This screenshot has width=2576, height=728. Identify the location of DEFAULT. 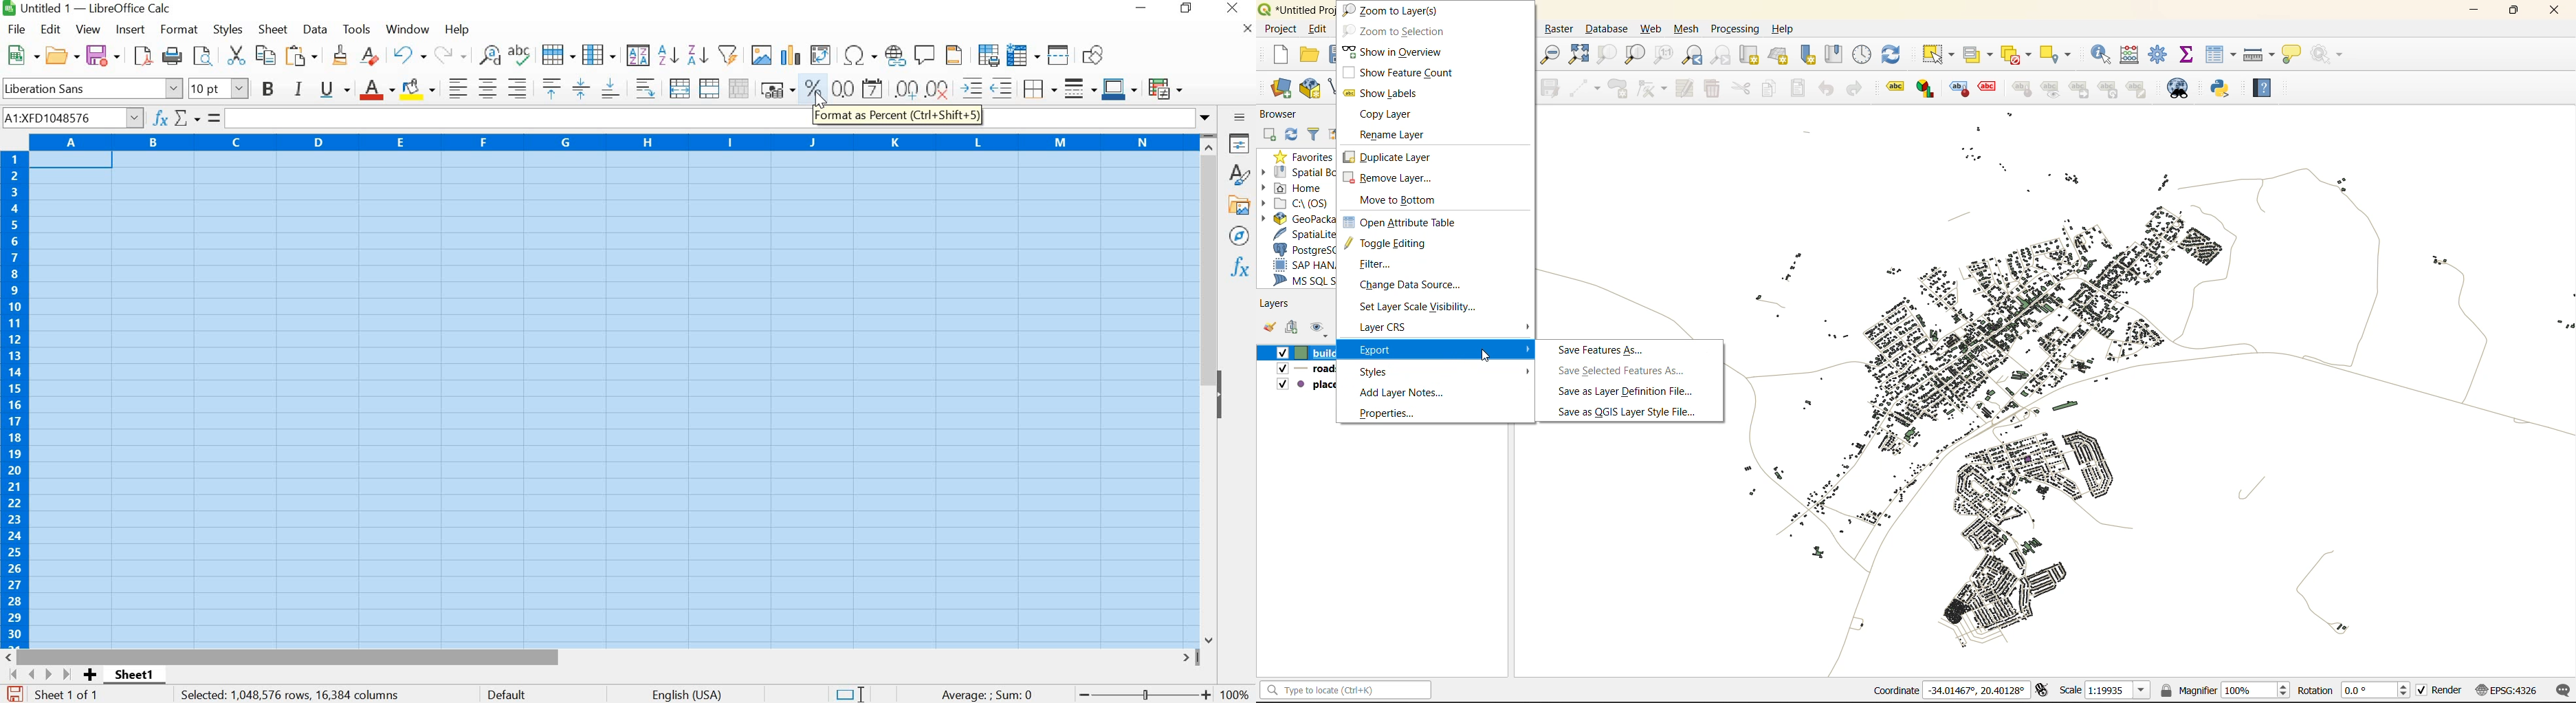
(510, 694).